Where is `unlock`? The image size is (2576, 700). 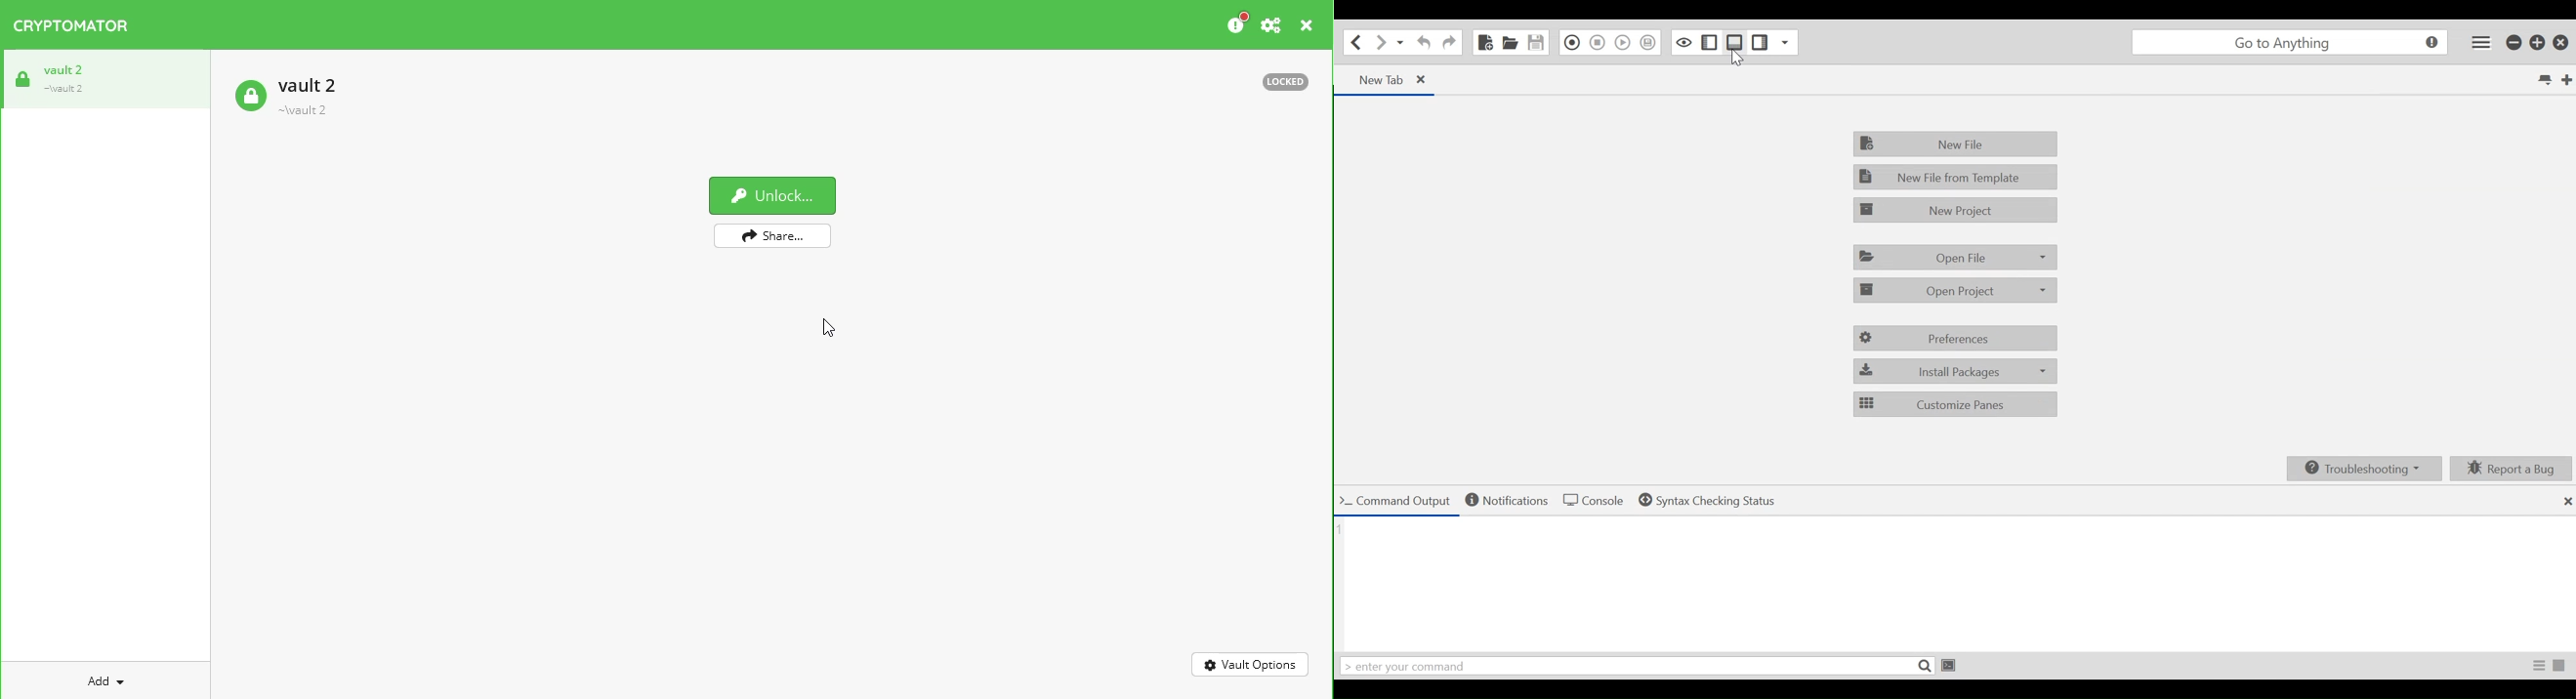 unlock is located at coordinates (772, 195).